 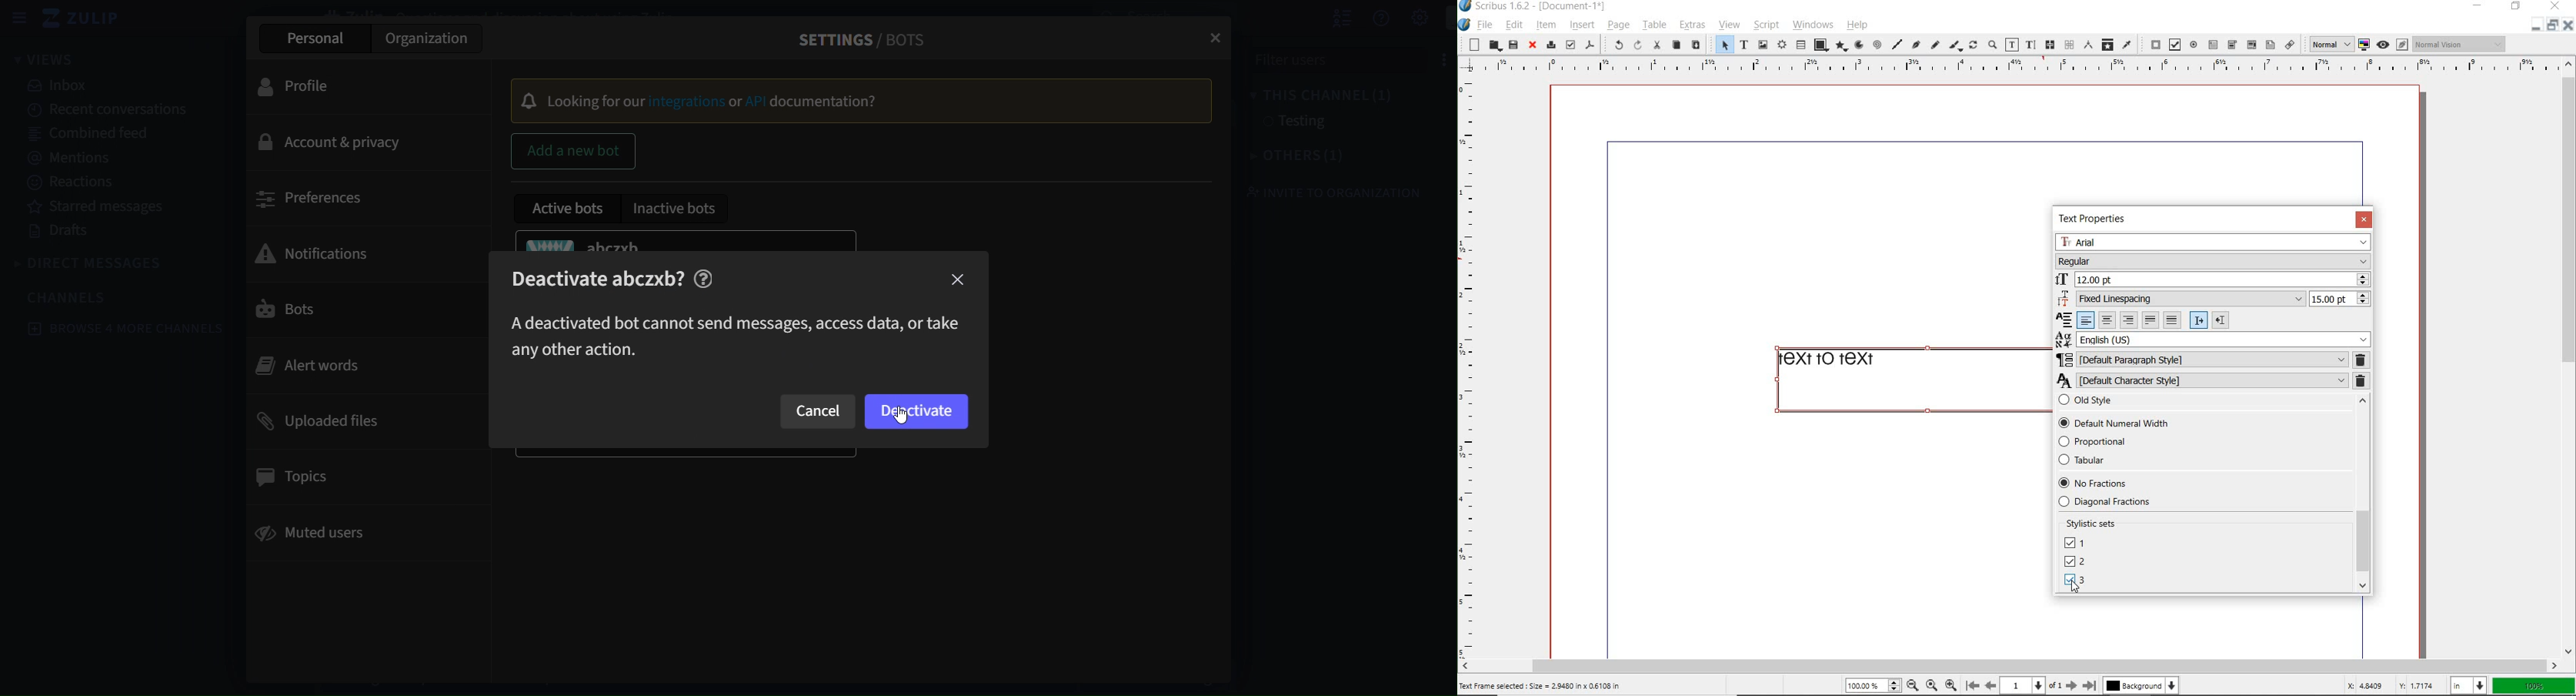 What do you see at coordinates (1728, 27) in the screenshot?
I see `view` at bounding box center [1728, 27].